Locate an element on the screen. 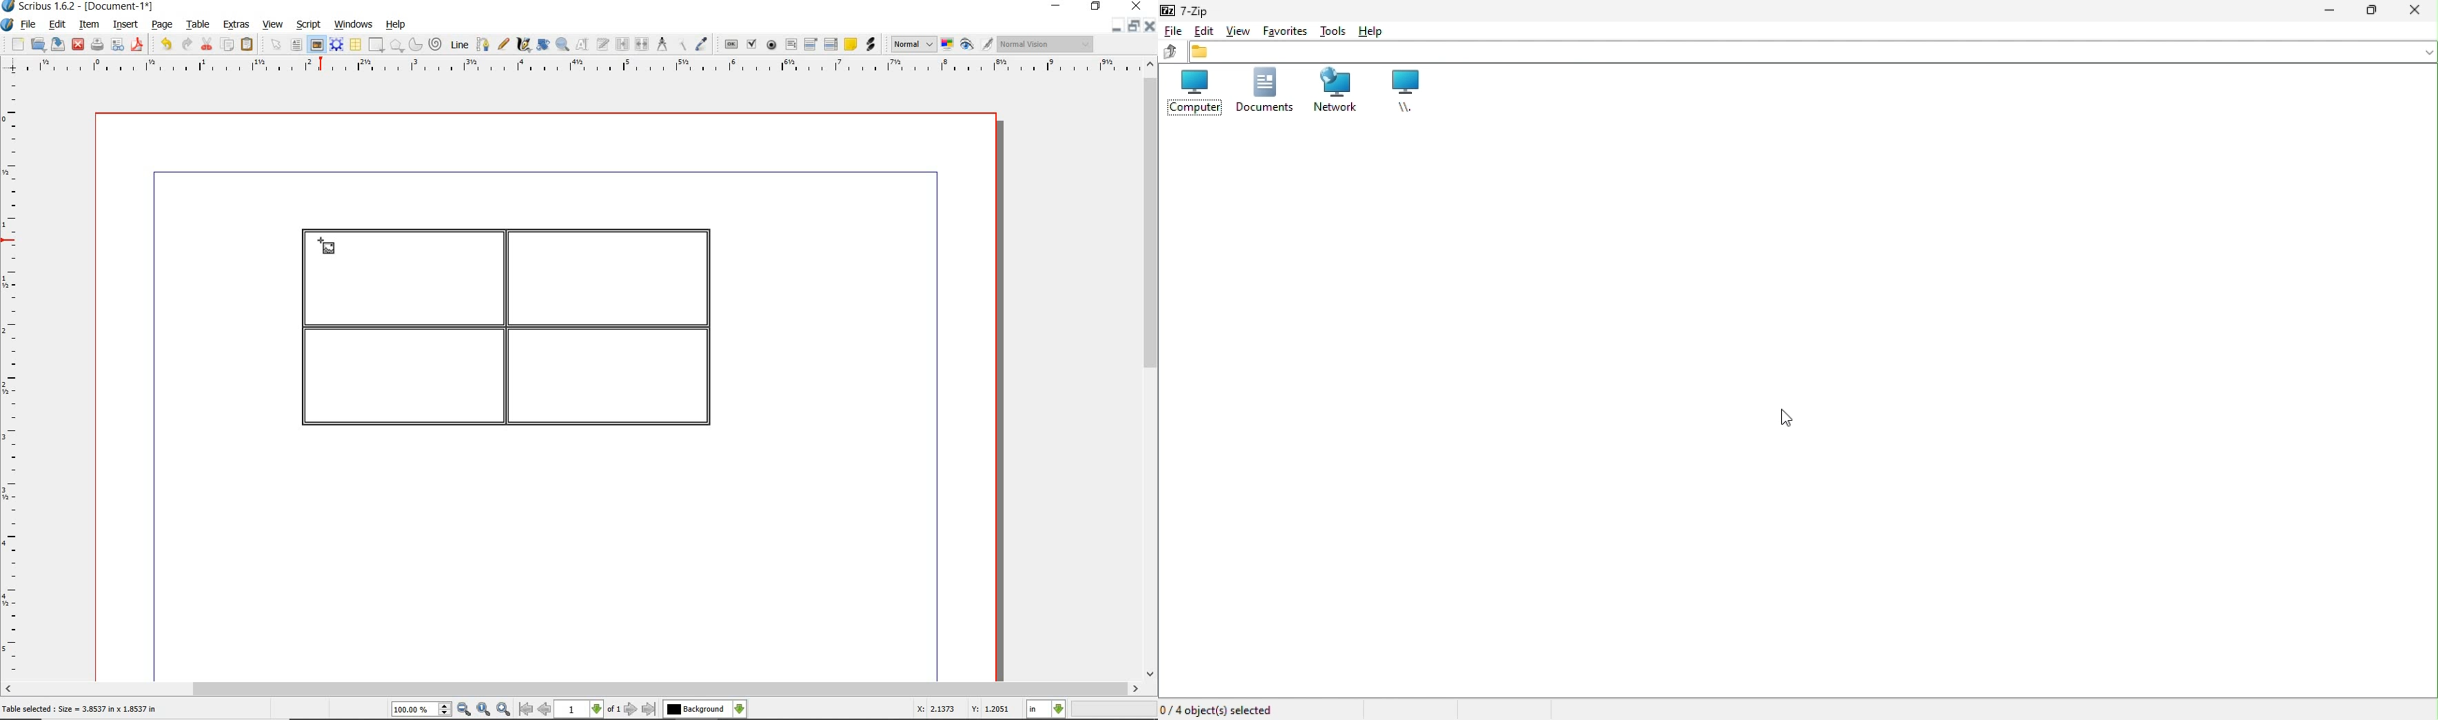 This screenshot has width=2464, height=728. text frame is located at coordinates (297, 46).